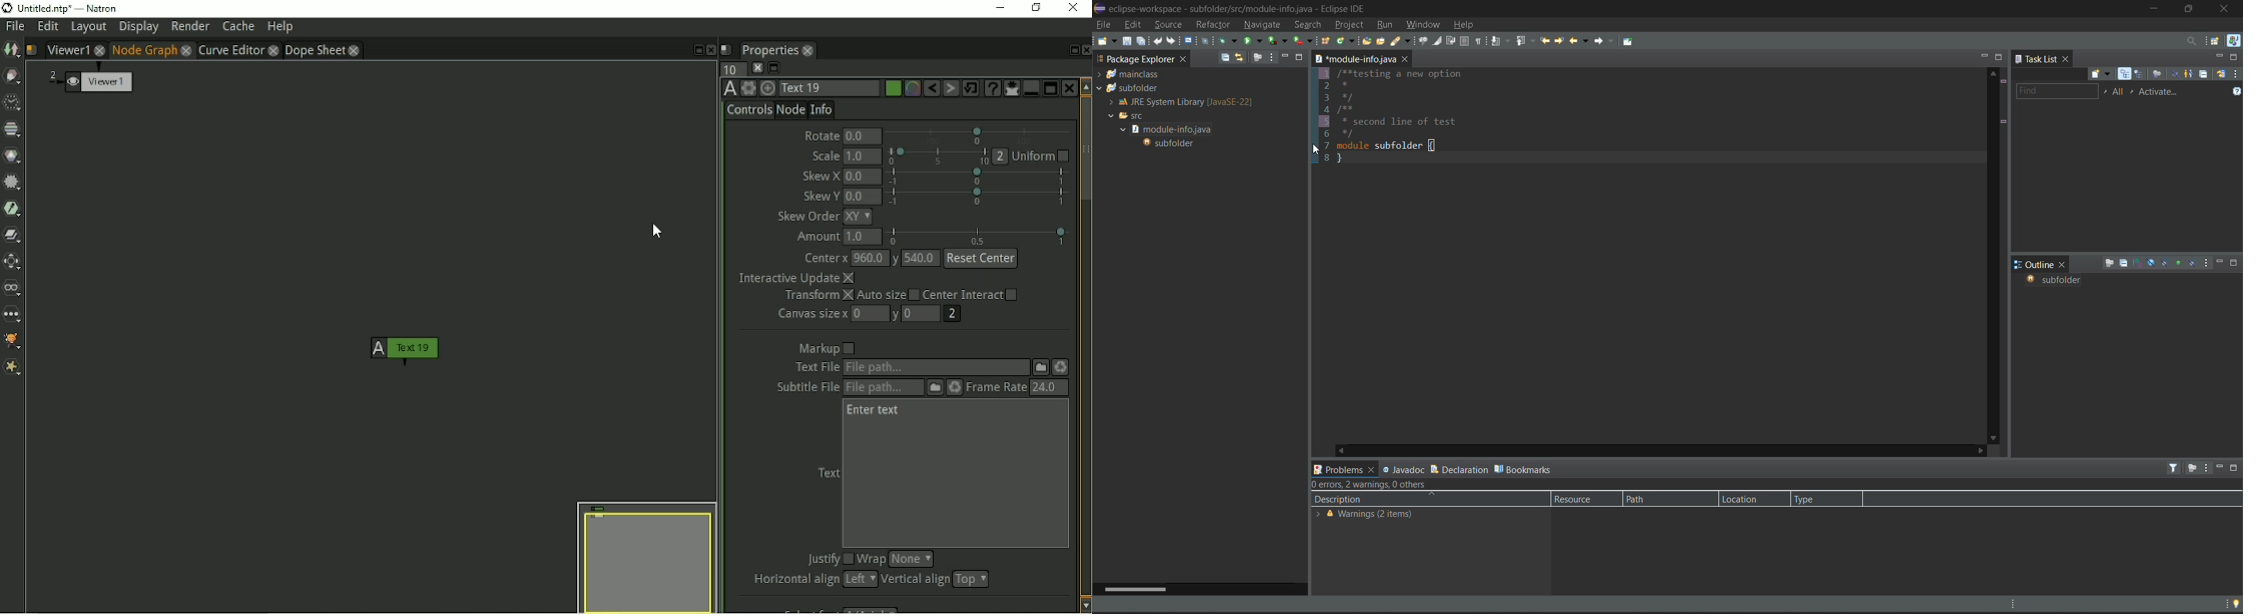  Describe the element at coordinates (1243, 8) in the screenshot. I see `eclipse-workspace - subfolder/src/module-infojava - eclipse IDE` at that location.